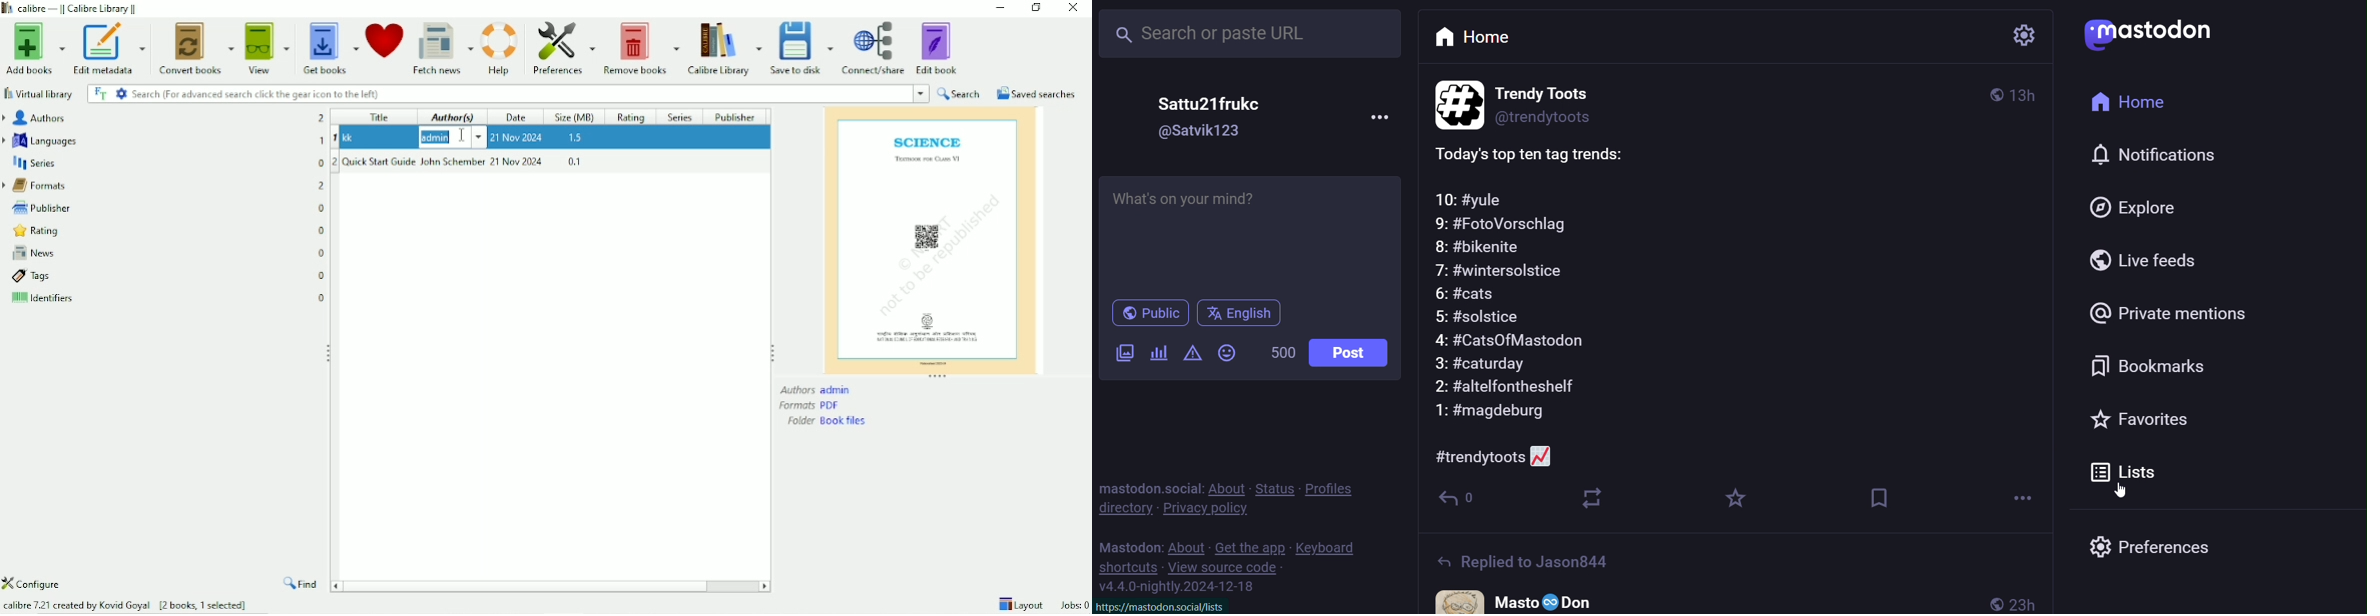  Describe the element at coordinates (2025, 95) in the screenshot. I see `3h` at that location.